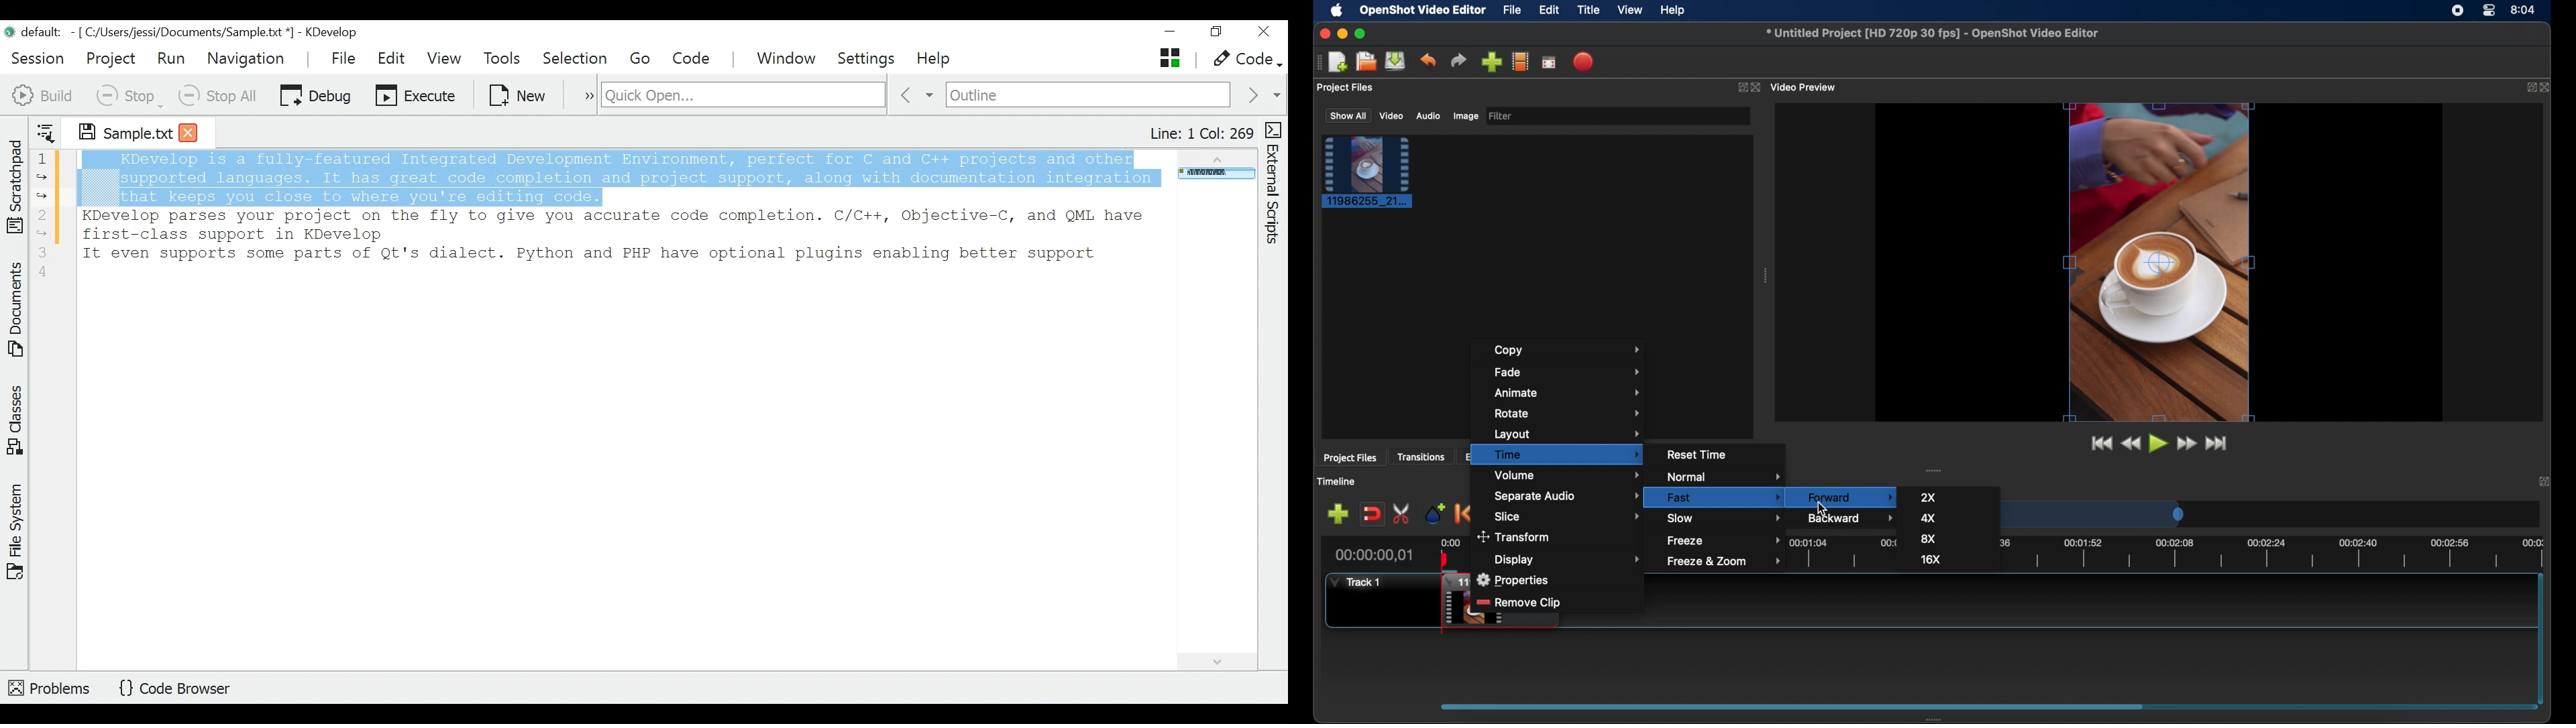  I want to click on explore profiles, so click(1520, 62).